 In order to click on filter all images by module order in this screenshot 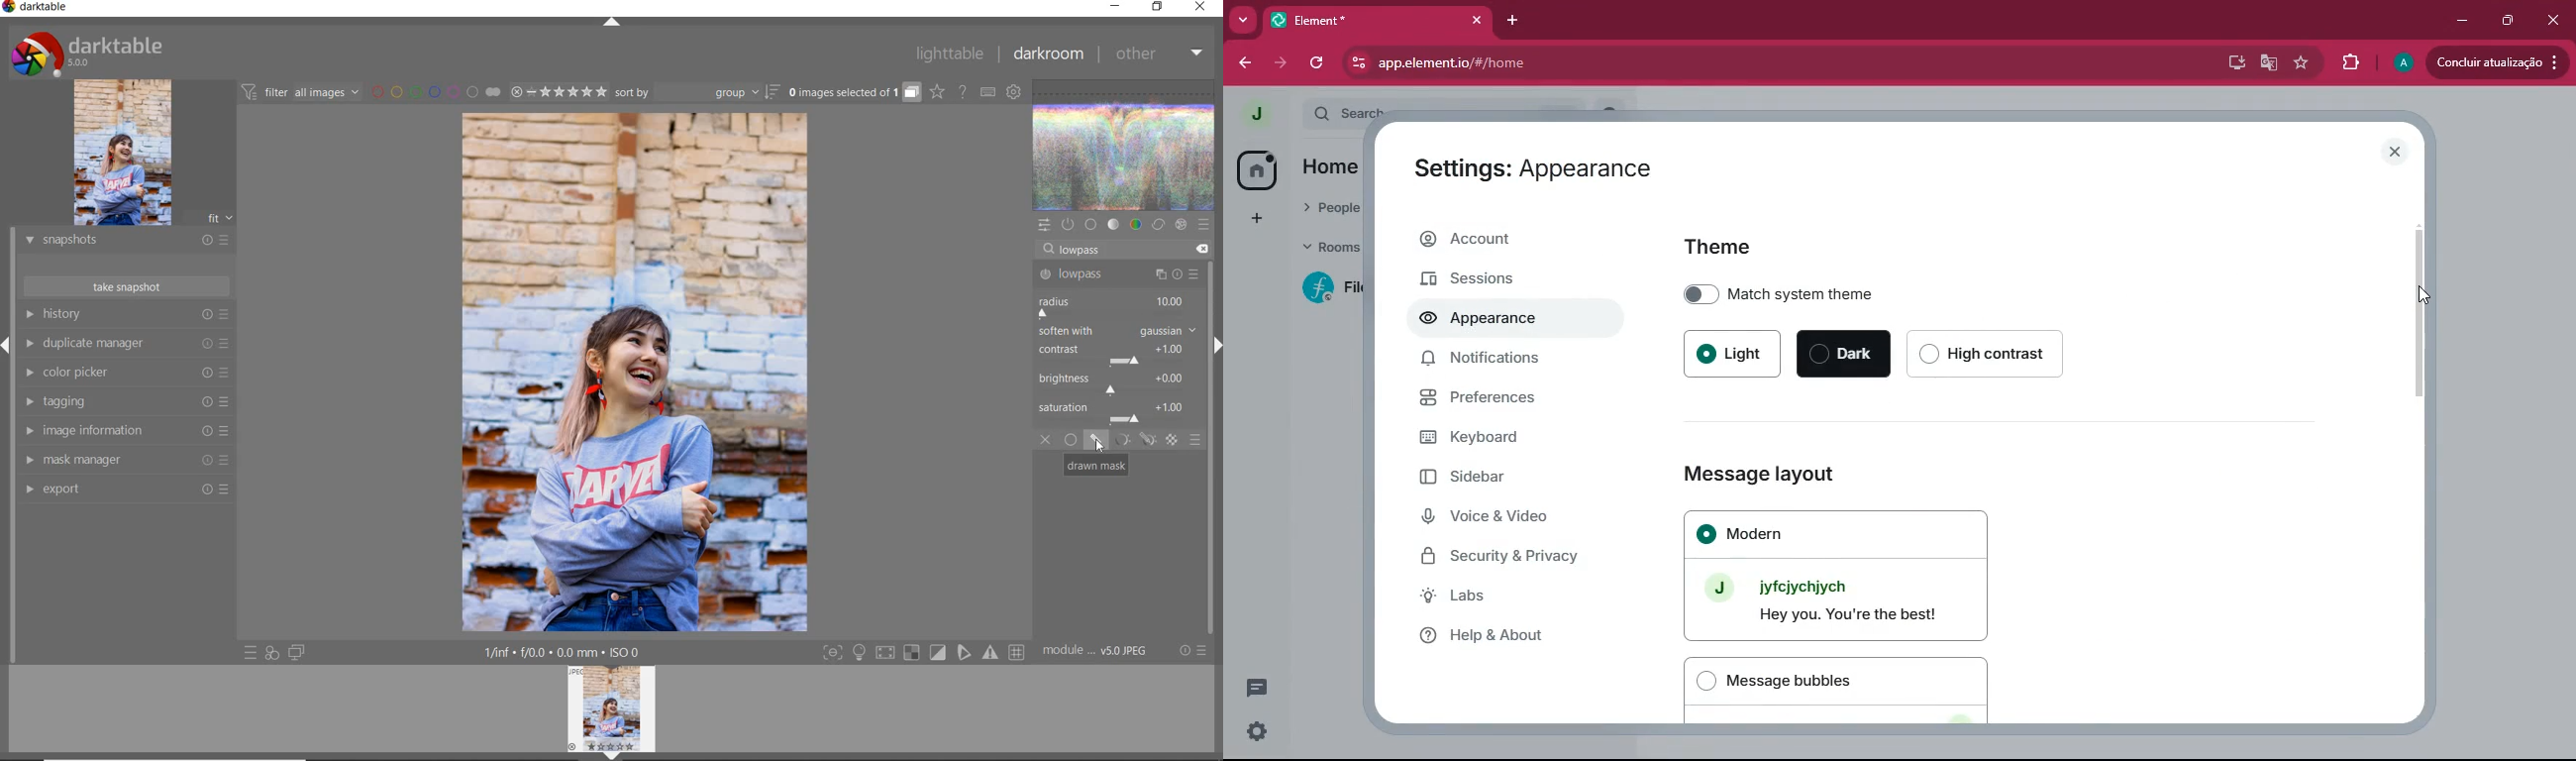, I will do `click(302, 93)`.